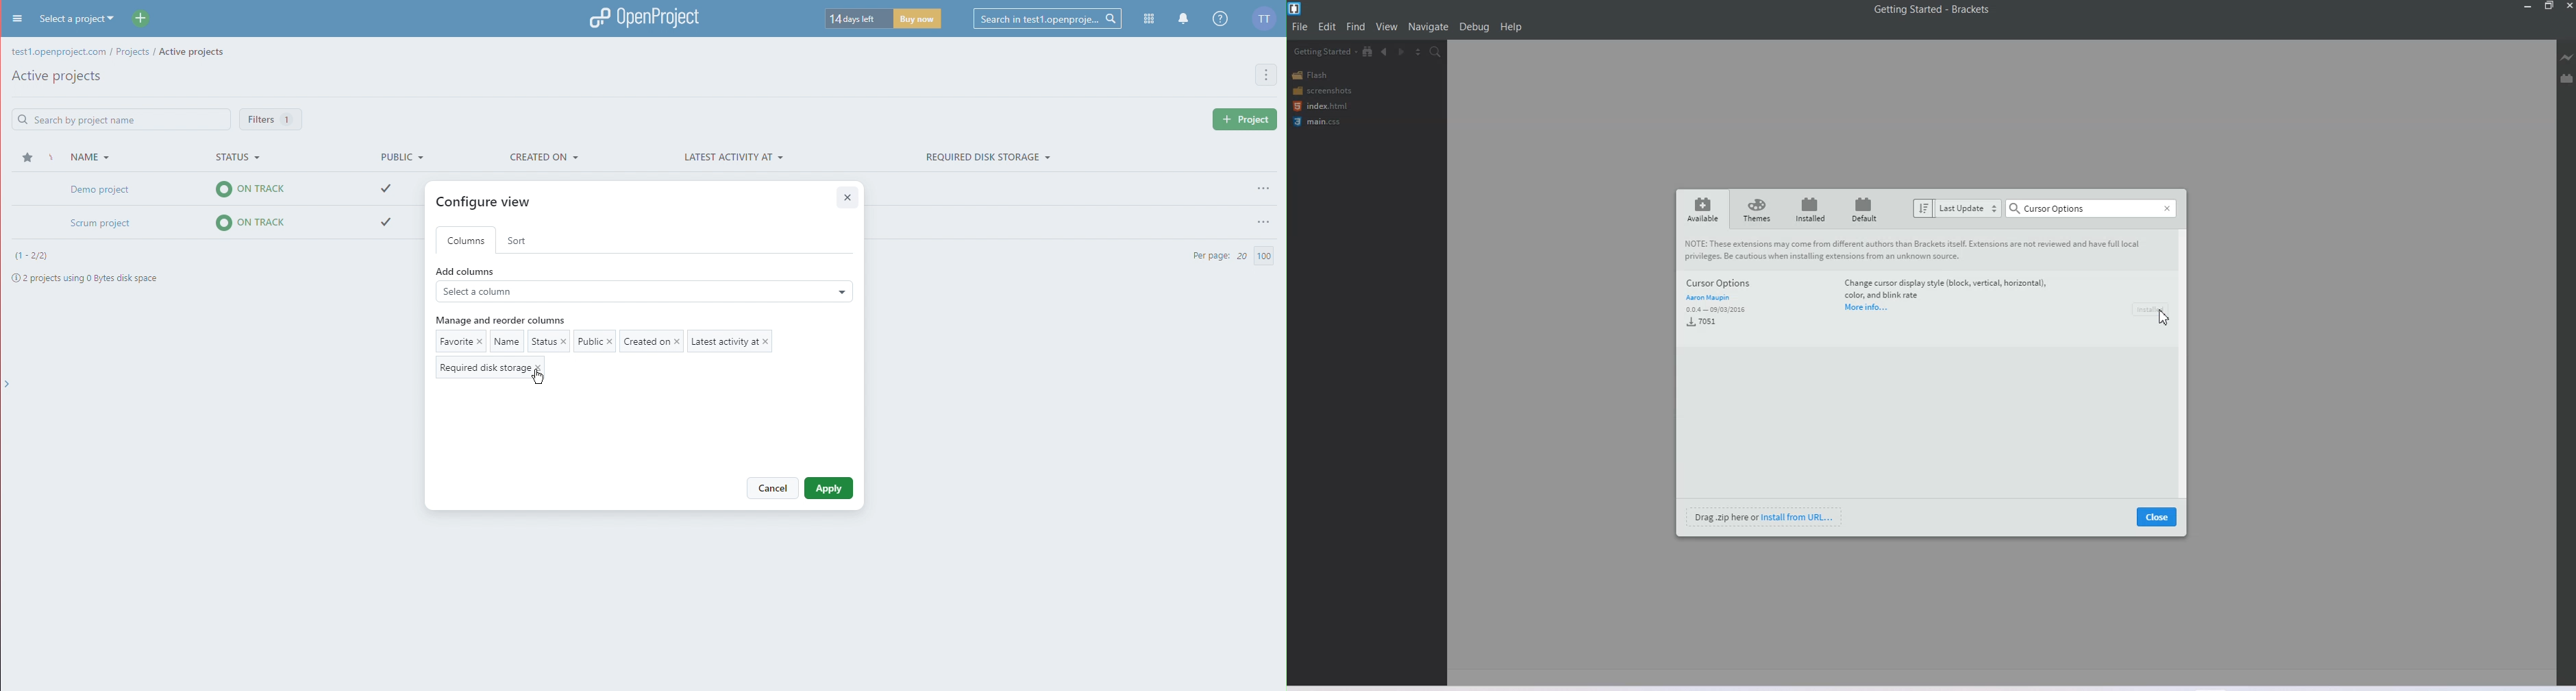 This screenshot has height=700, width=2576. What do you see at coordinates (1866, 309) in the screenshot?
I see `more info` at bounding box center [1866, 309].